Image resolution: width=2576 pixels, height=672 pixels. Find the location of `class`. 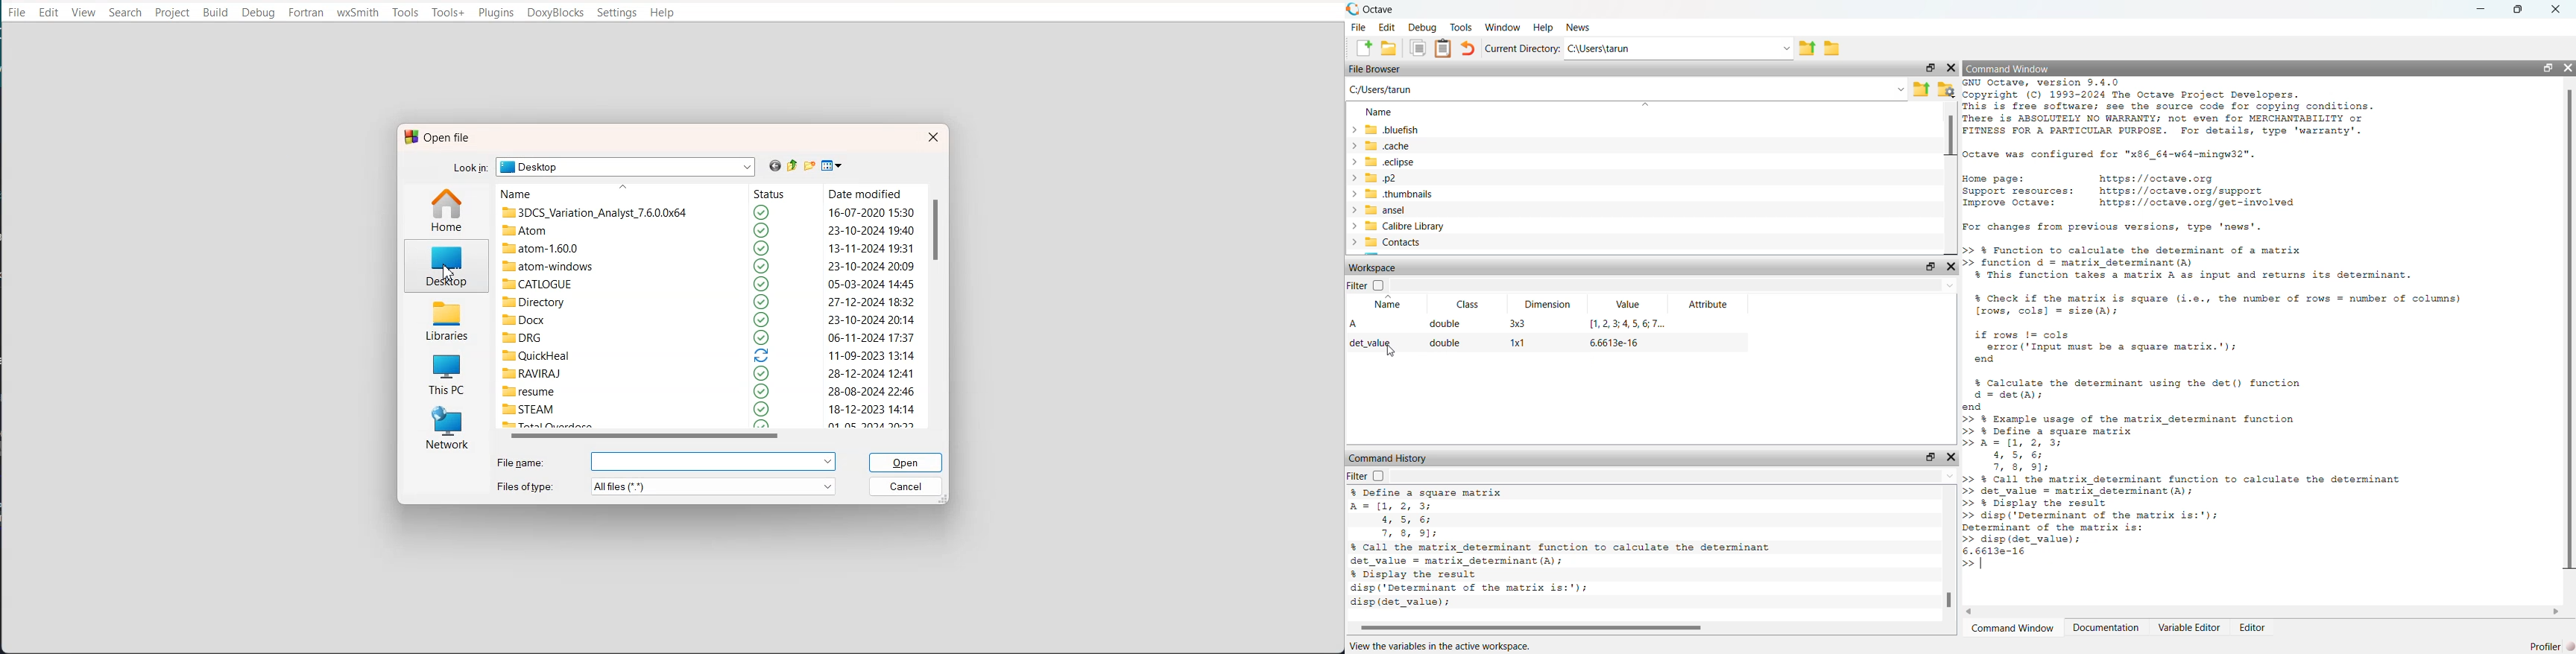

class is located at coordinates (1471, 306).